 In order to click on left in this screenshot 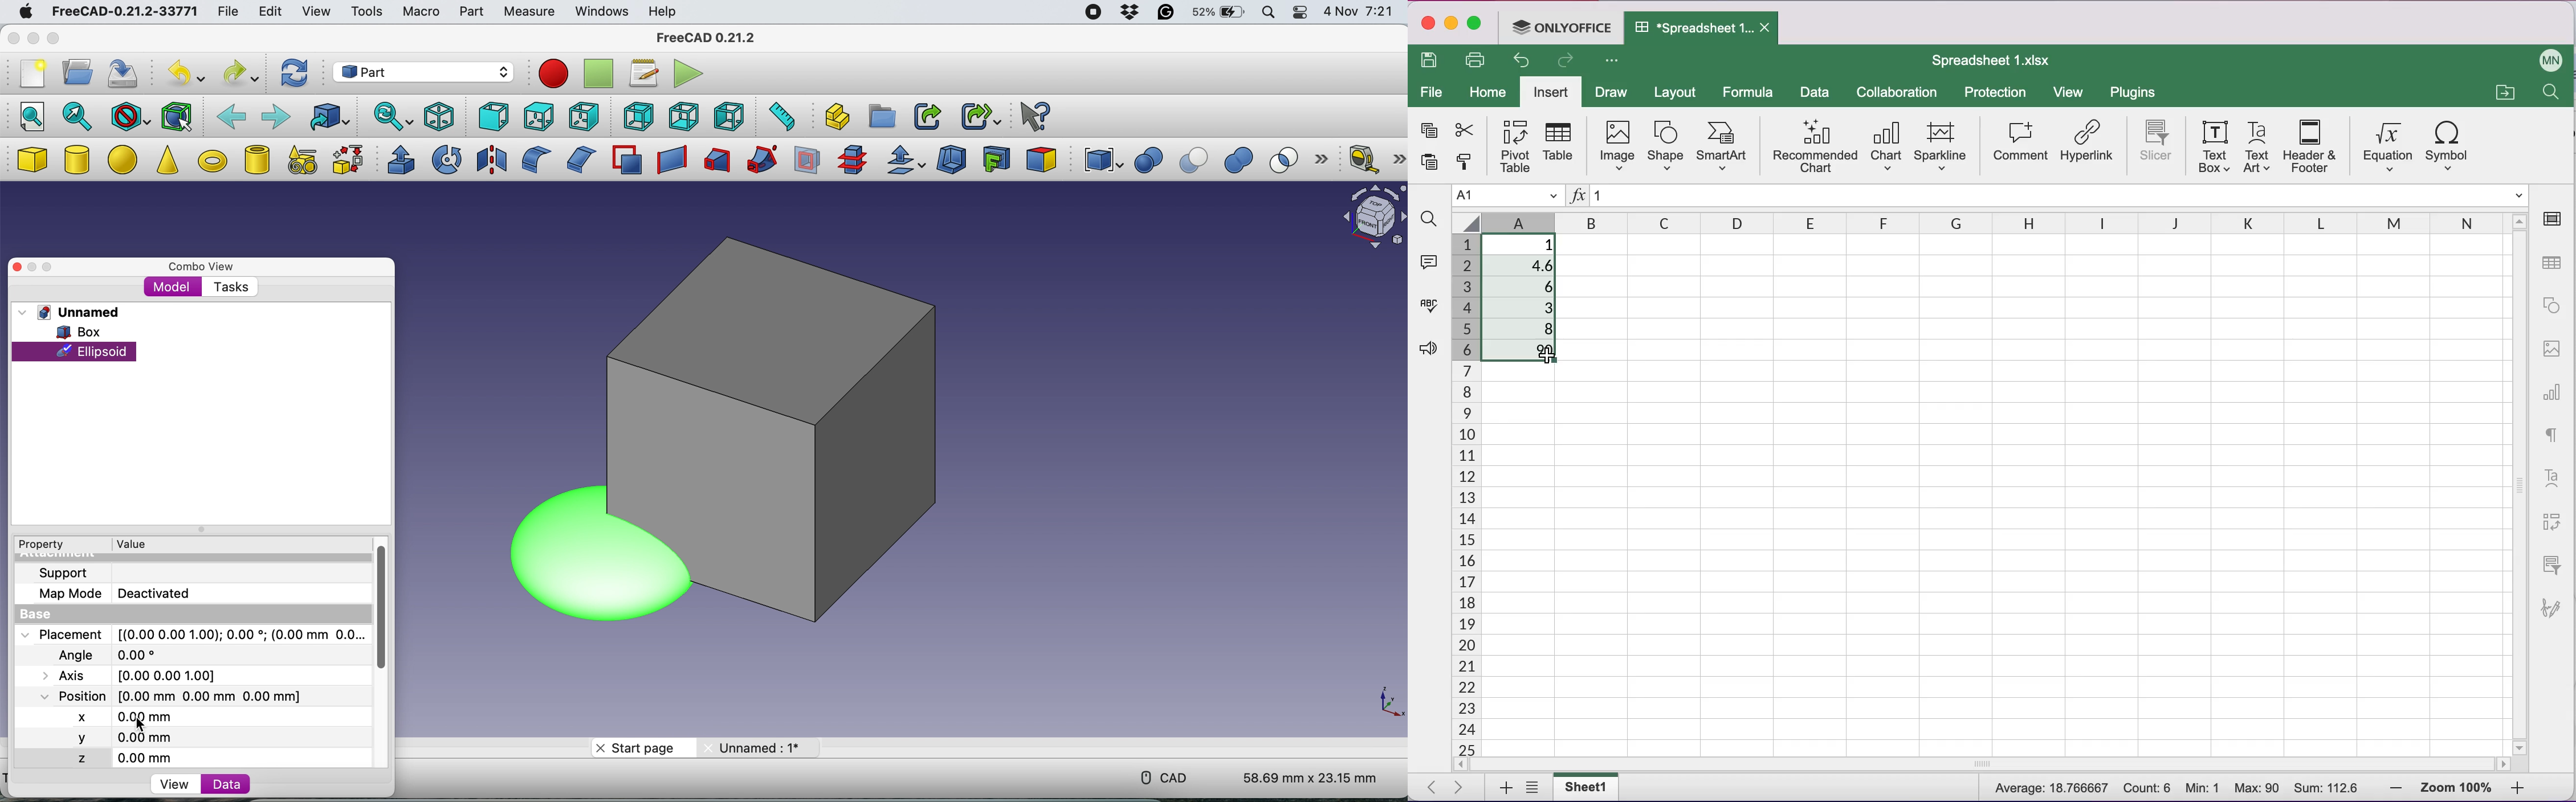, I will do `click(731, 117)`.